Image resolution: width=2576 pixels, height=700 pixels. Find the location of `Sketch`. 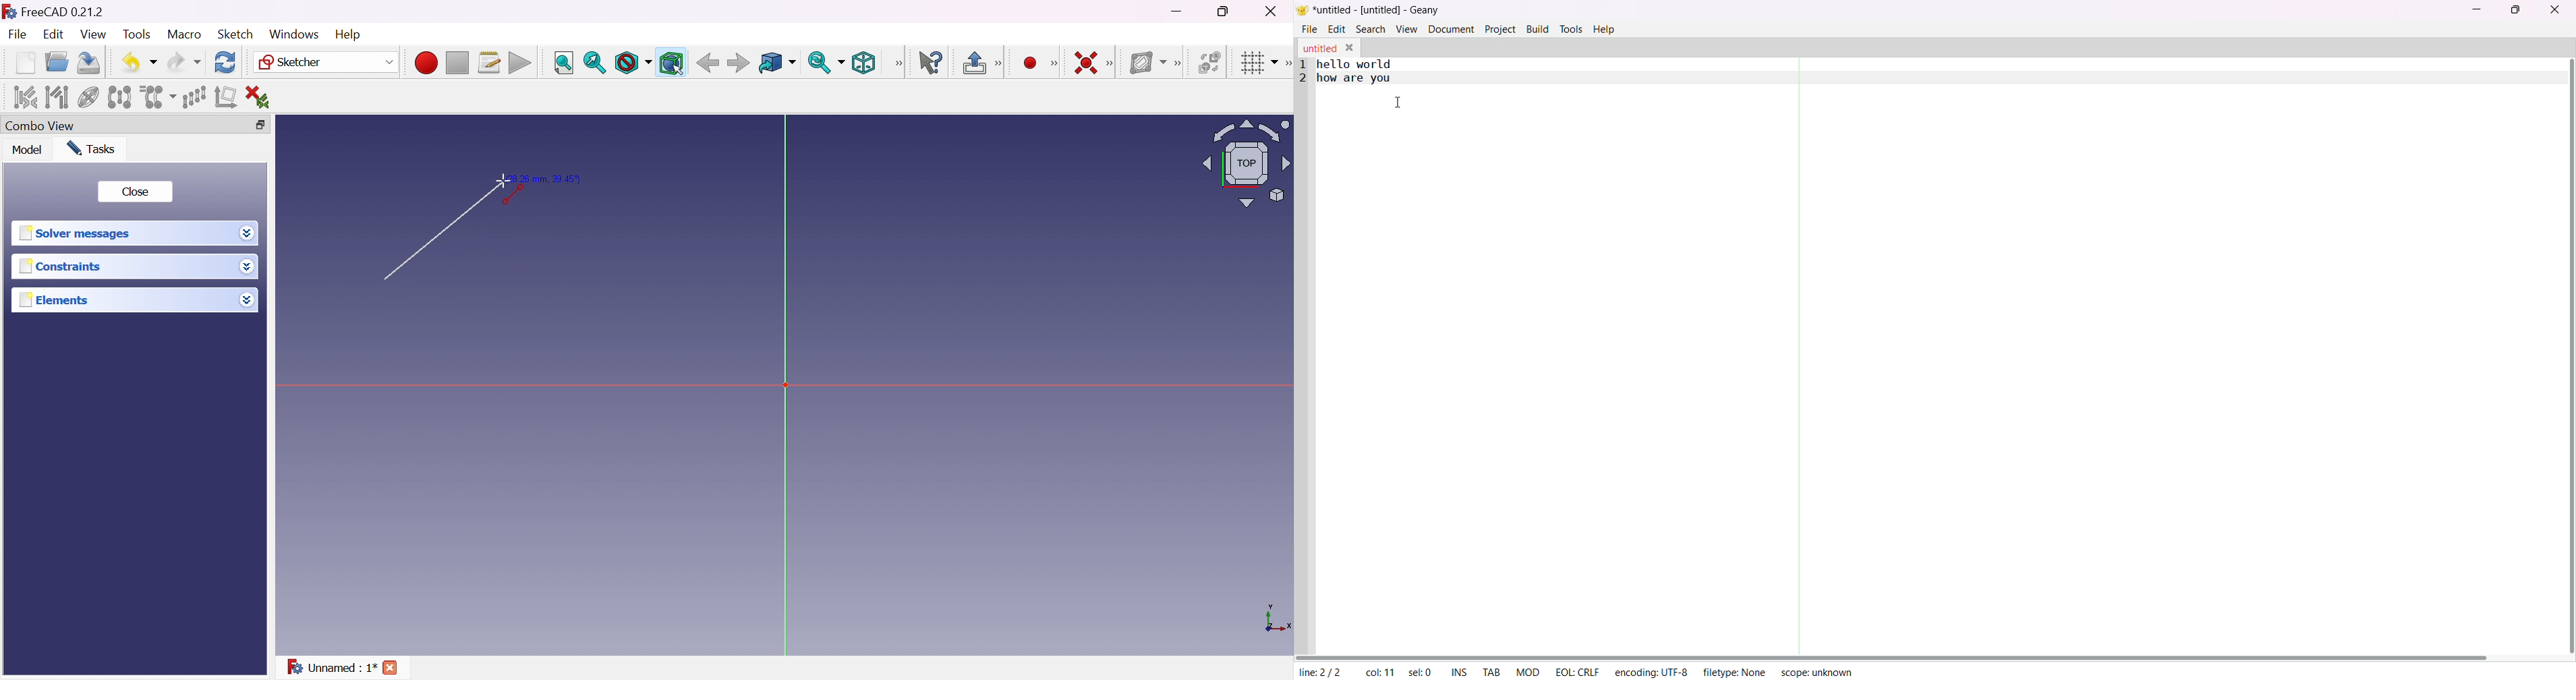

Sketch is located at coordinates (237, 34).